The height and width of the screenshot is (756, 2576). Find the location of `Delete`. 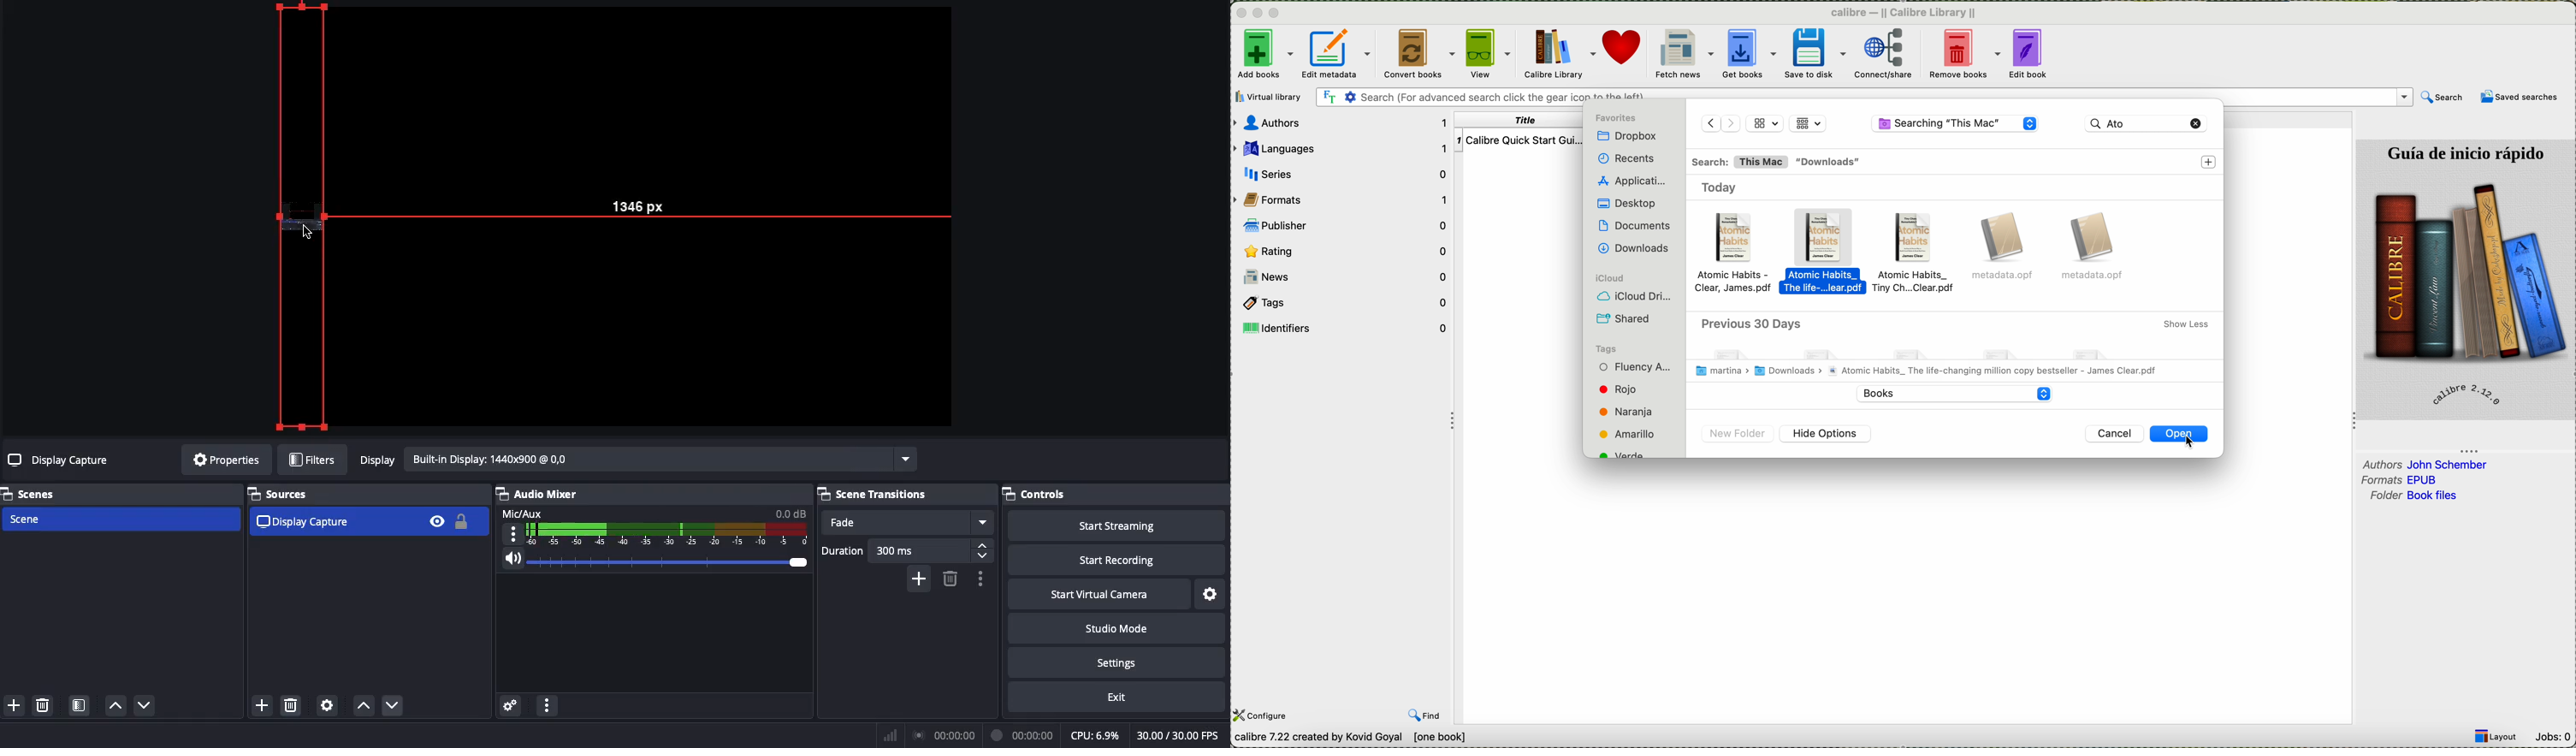

Delete is located at coordinates (949, 579).